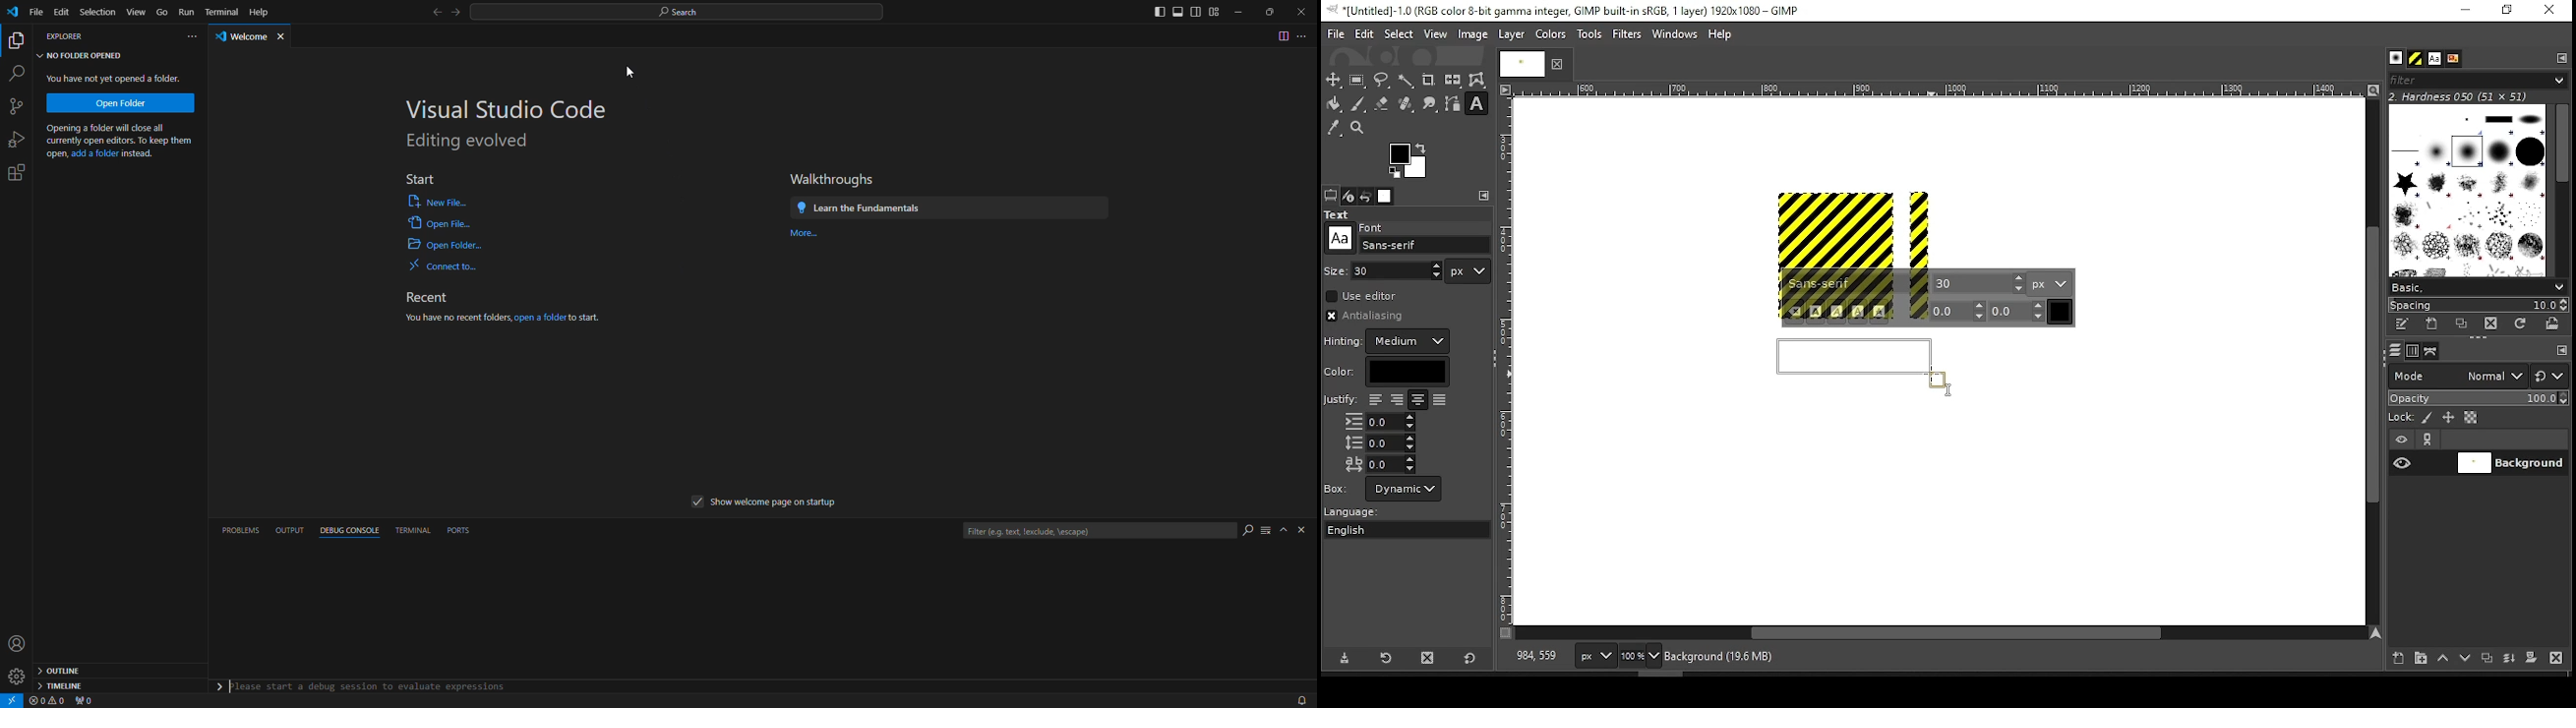 Image resolution: width=2576 pixels, height=728 pixels. What do you see at coordinates (1398, 32) in the screenshot?
I see `select` at bounding box center [1398, 32].